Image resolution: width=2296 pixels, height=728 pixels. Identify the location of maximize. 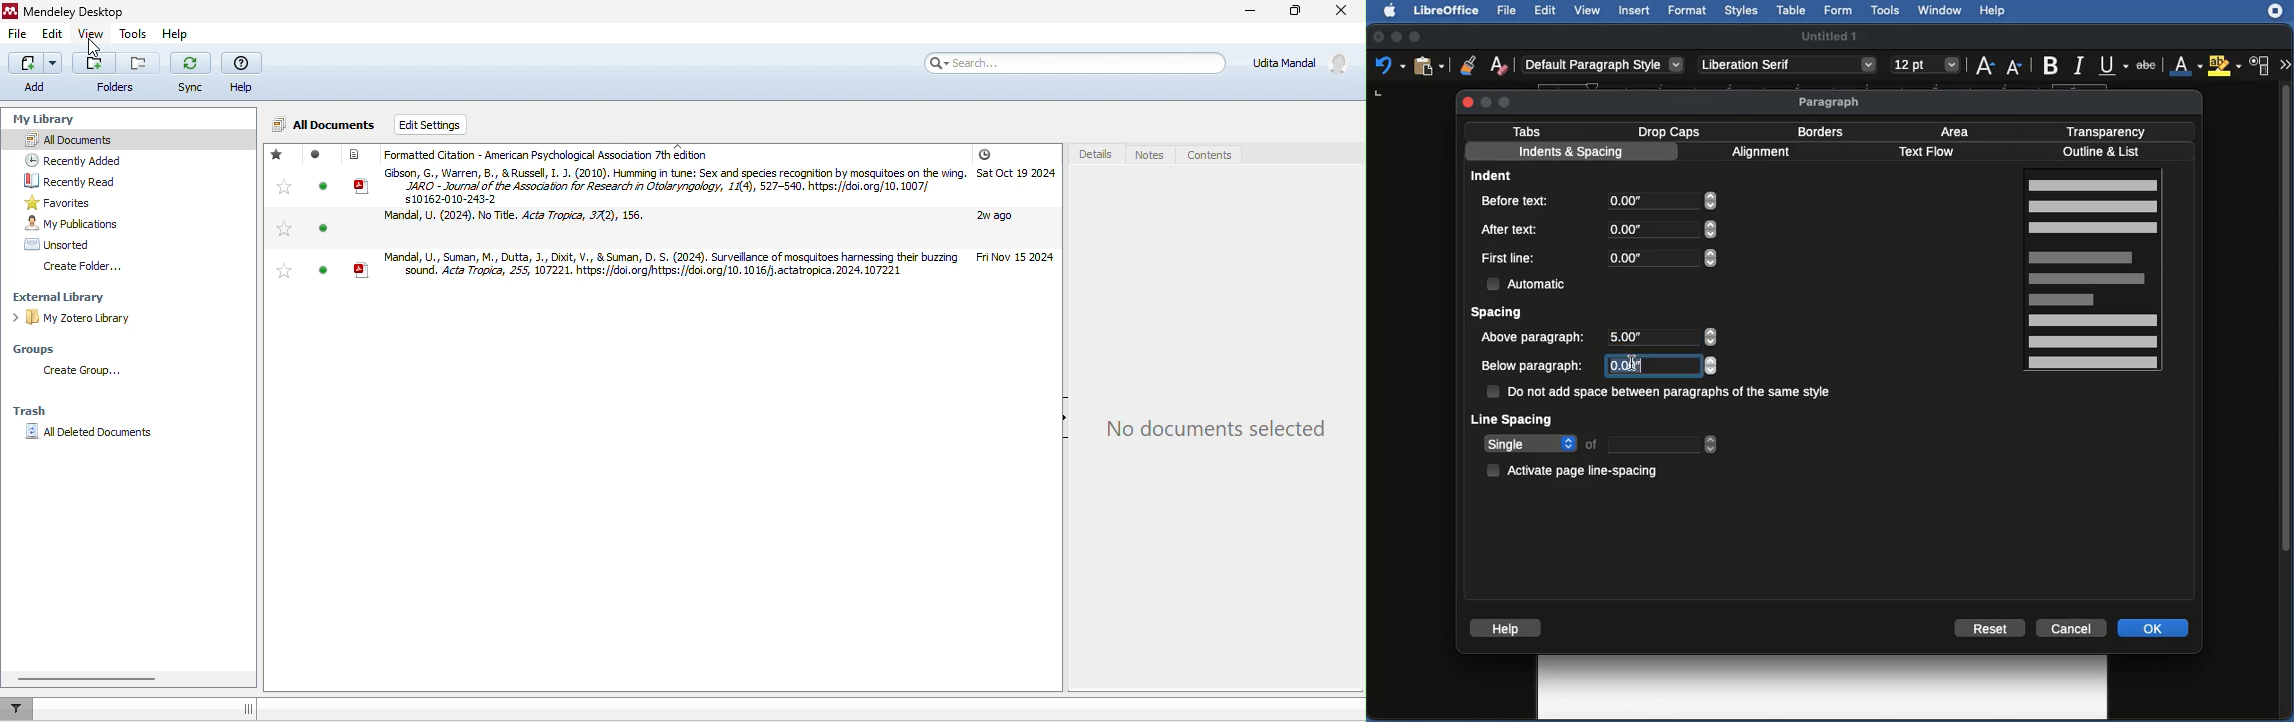
(1295, 14).